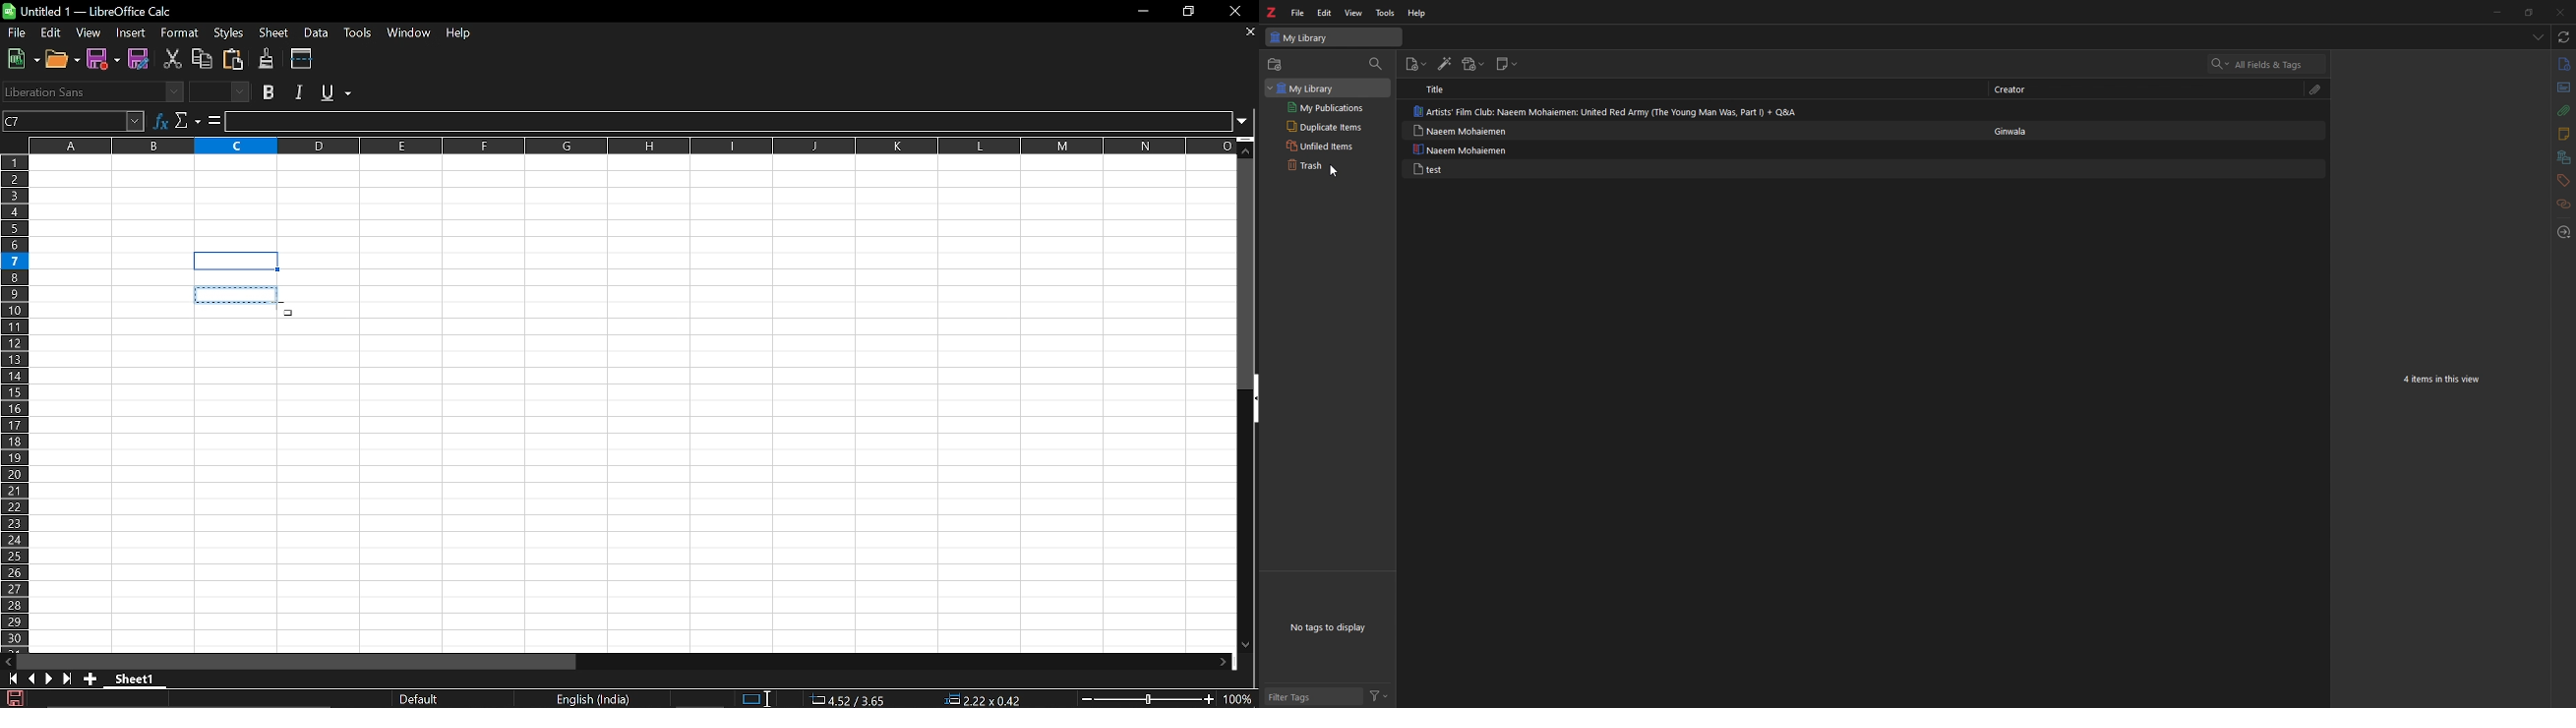  I want to click on creator, so click(2015, 88).